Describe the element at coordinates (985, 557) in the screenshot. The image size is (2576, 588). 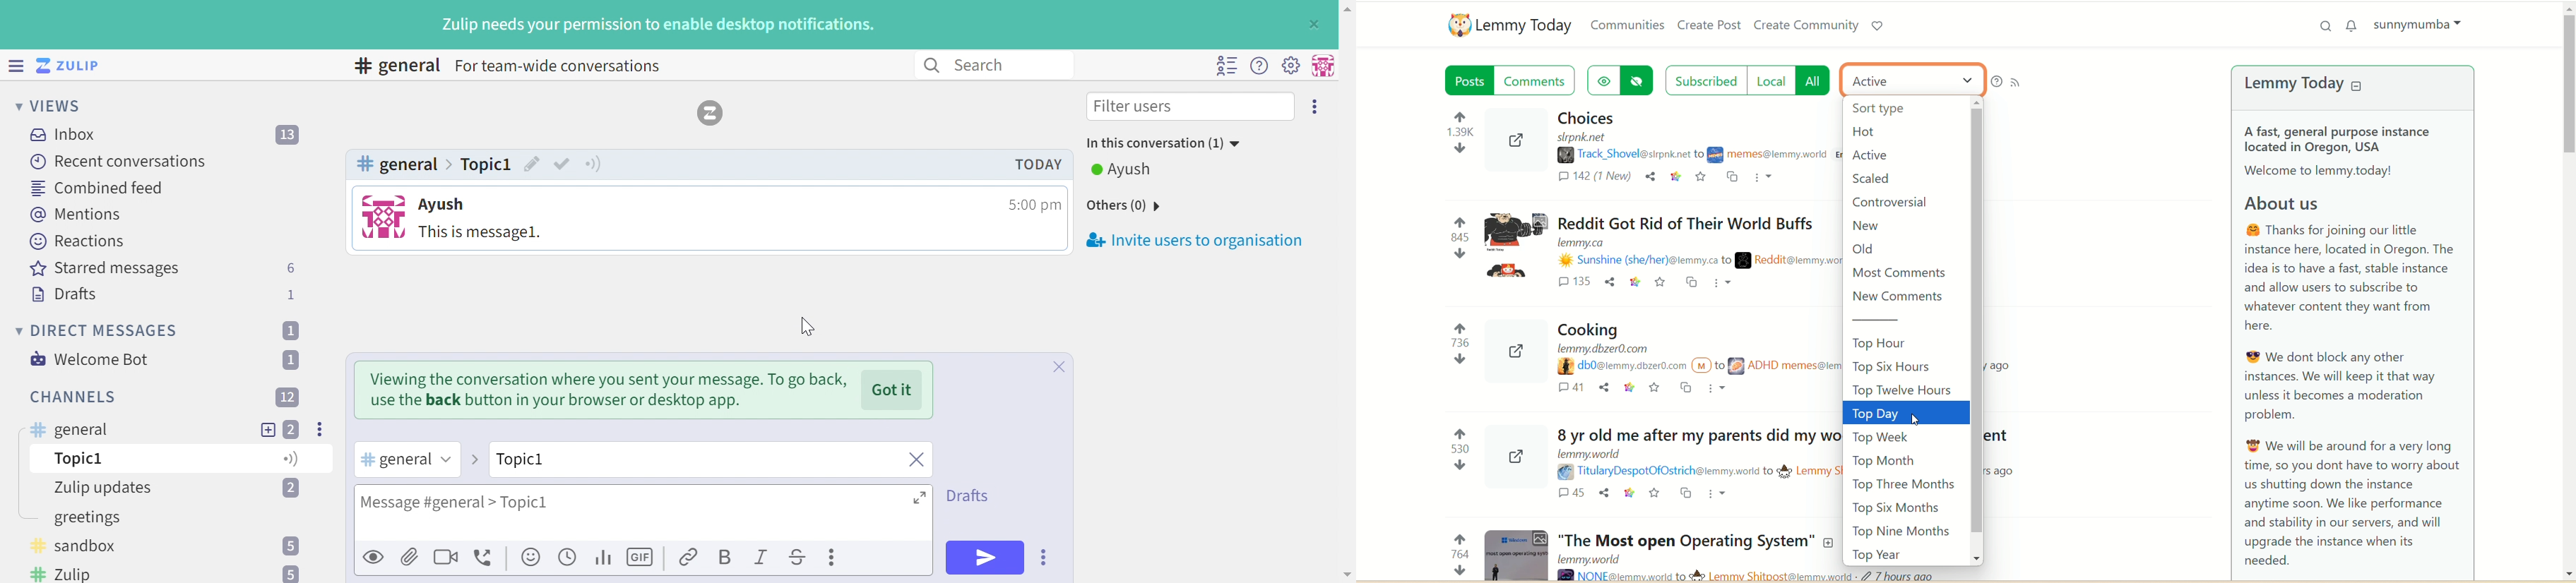
I see `Send` at that location.